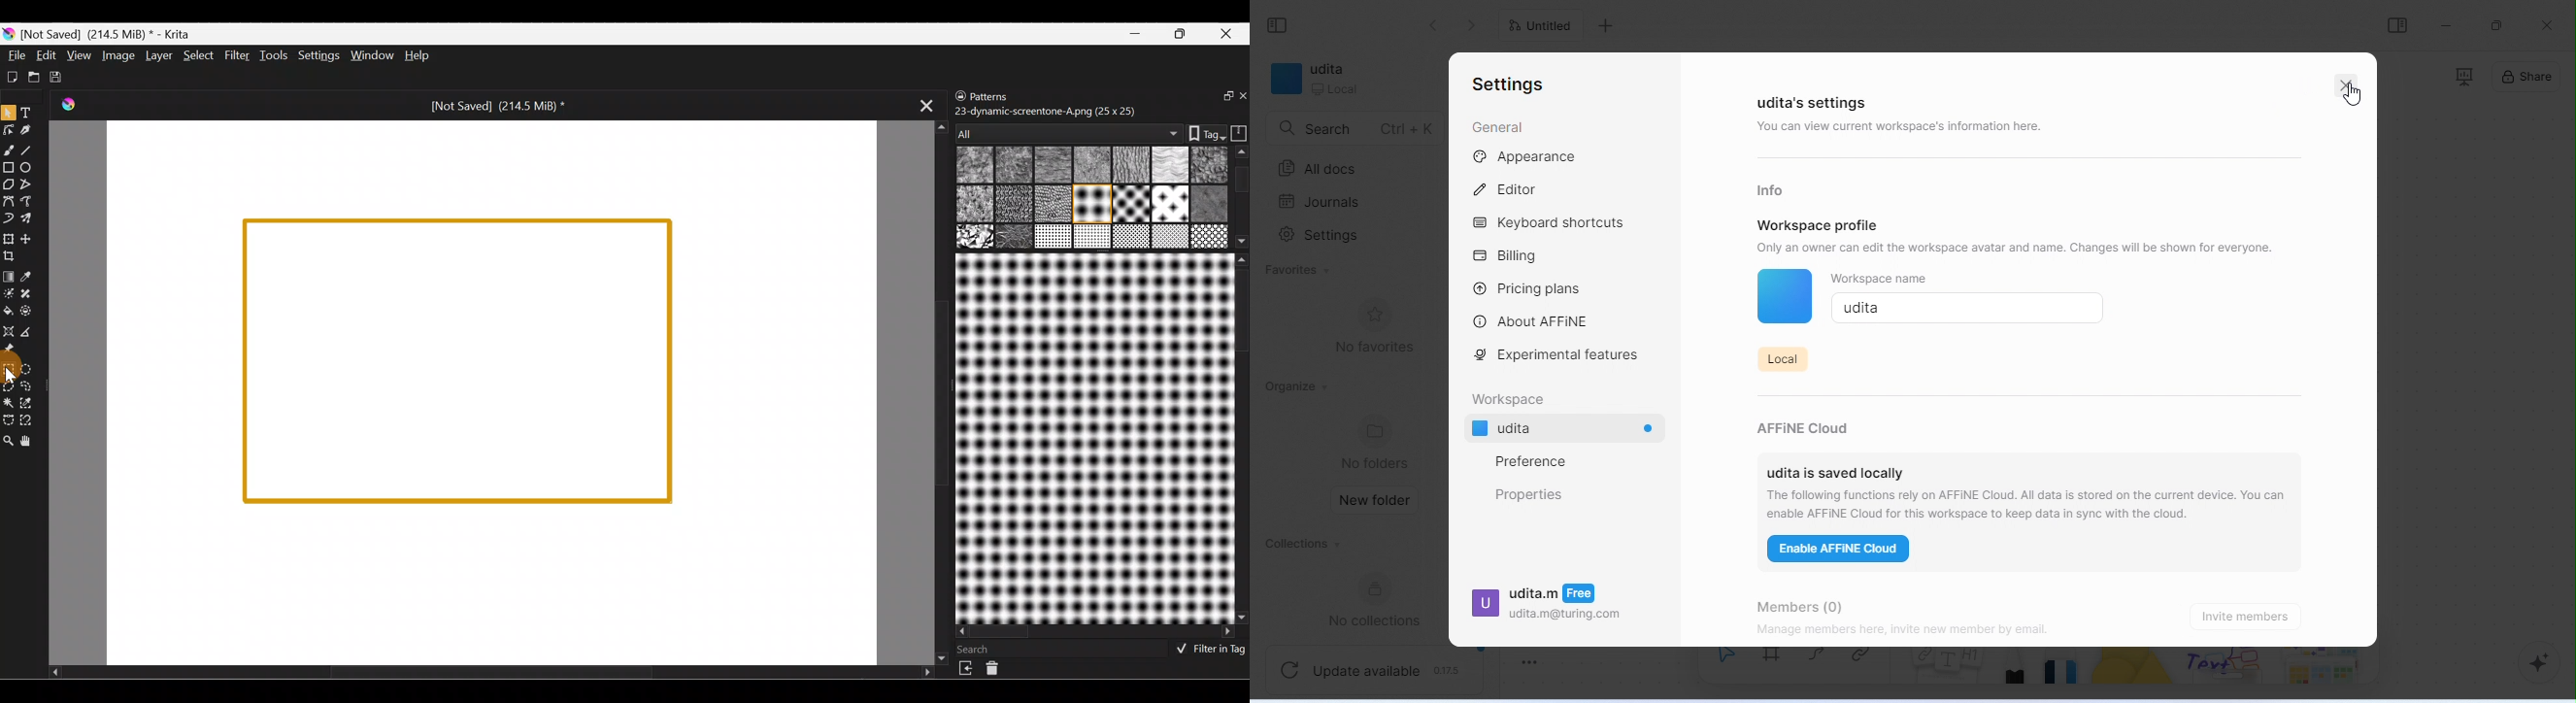  I want to click on Lock/unlock docker, so click(956, 97).